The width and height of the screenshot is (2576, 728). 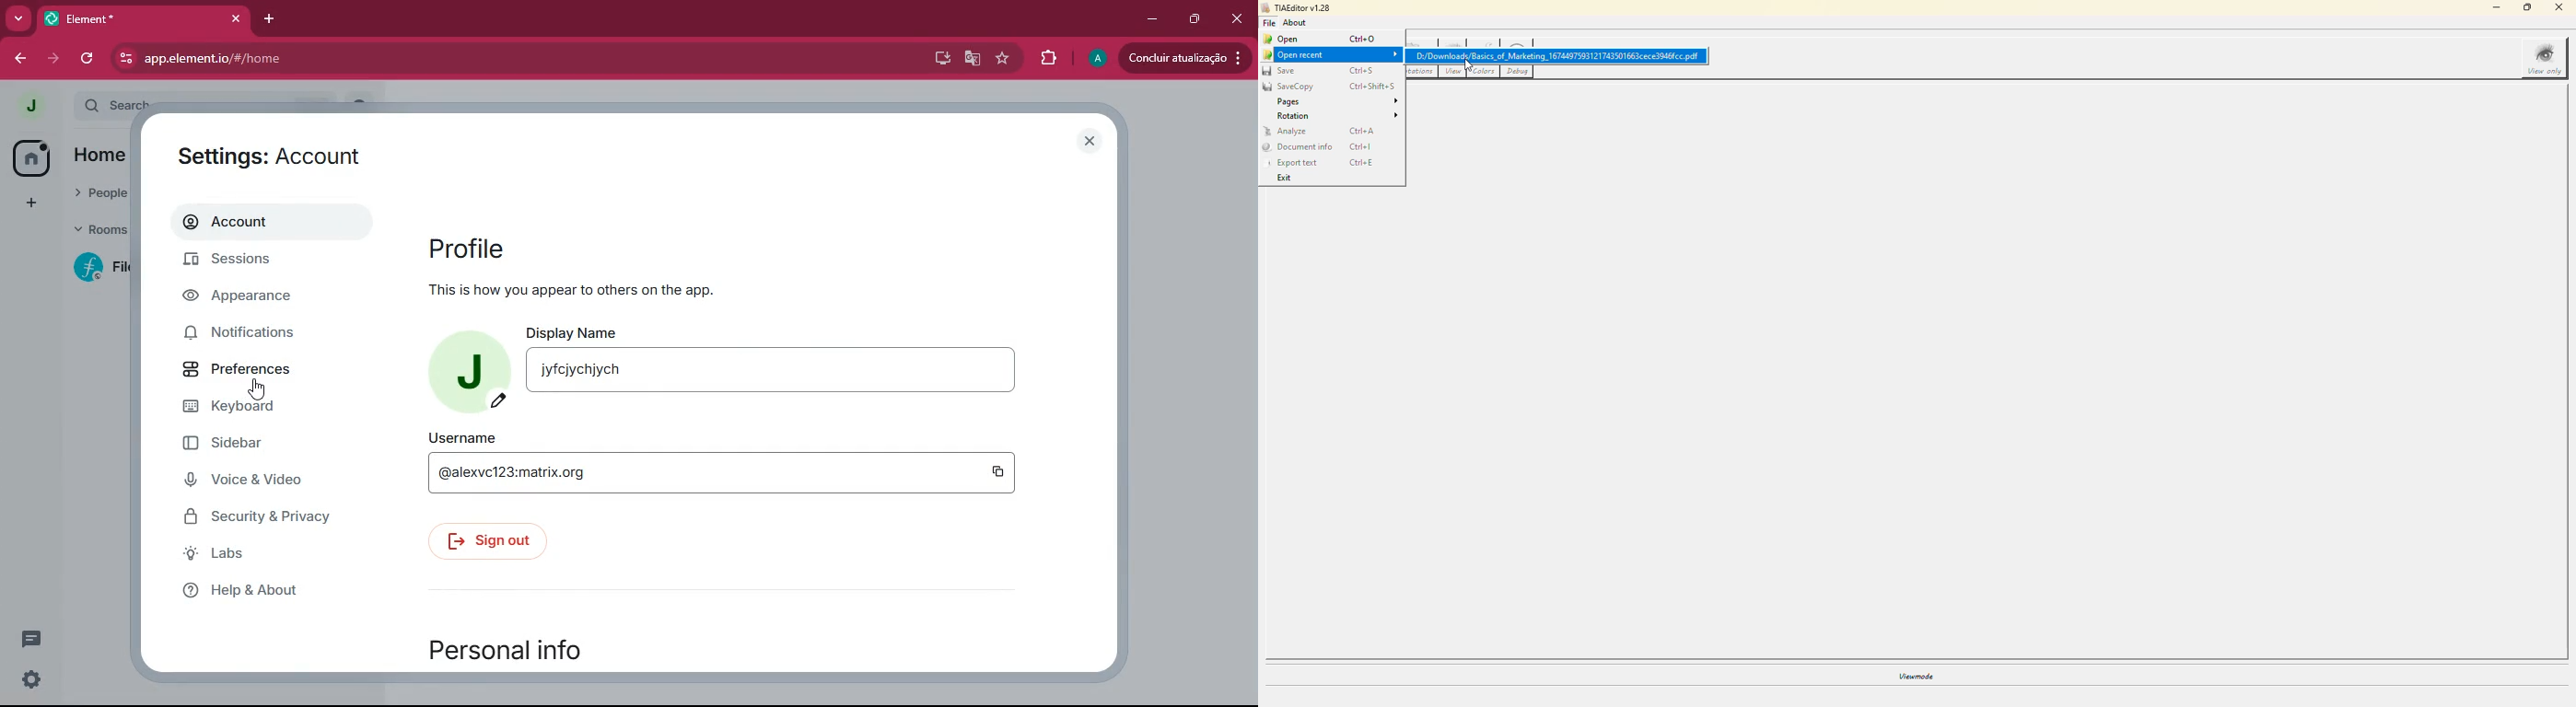 What do you see at coordinates (1090, 140) in the screenshot?
I see `close` at bounding box center [1090, 140].